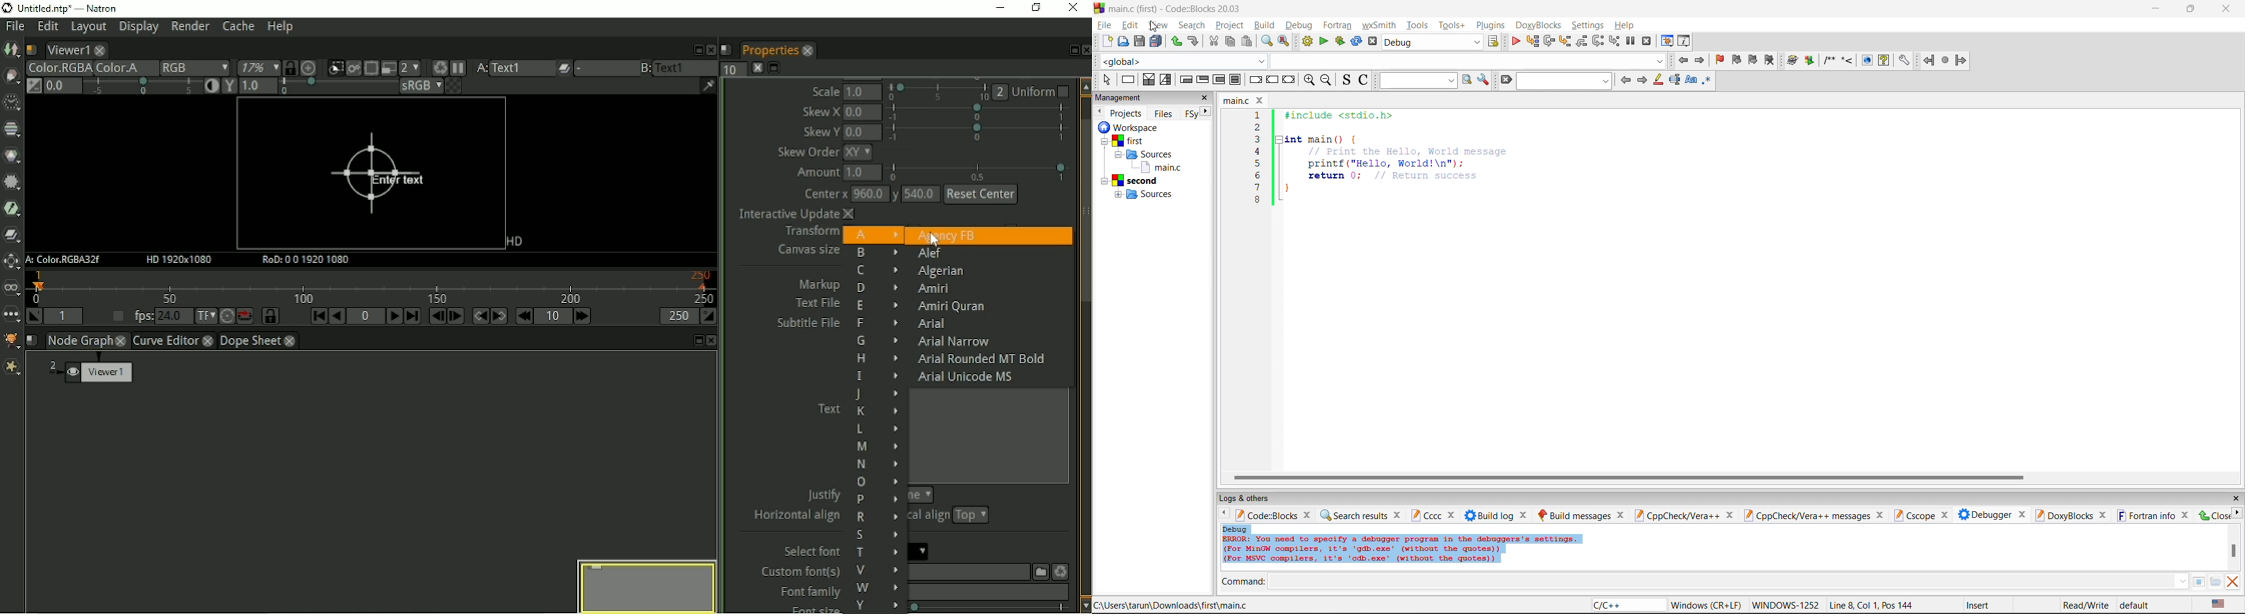  Describe the element at coordinates (1178, 9) in the screenshot. I see `app name and file name` at that location.